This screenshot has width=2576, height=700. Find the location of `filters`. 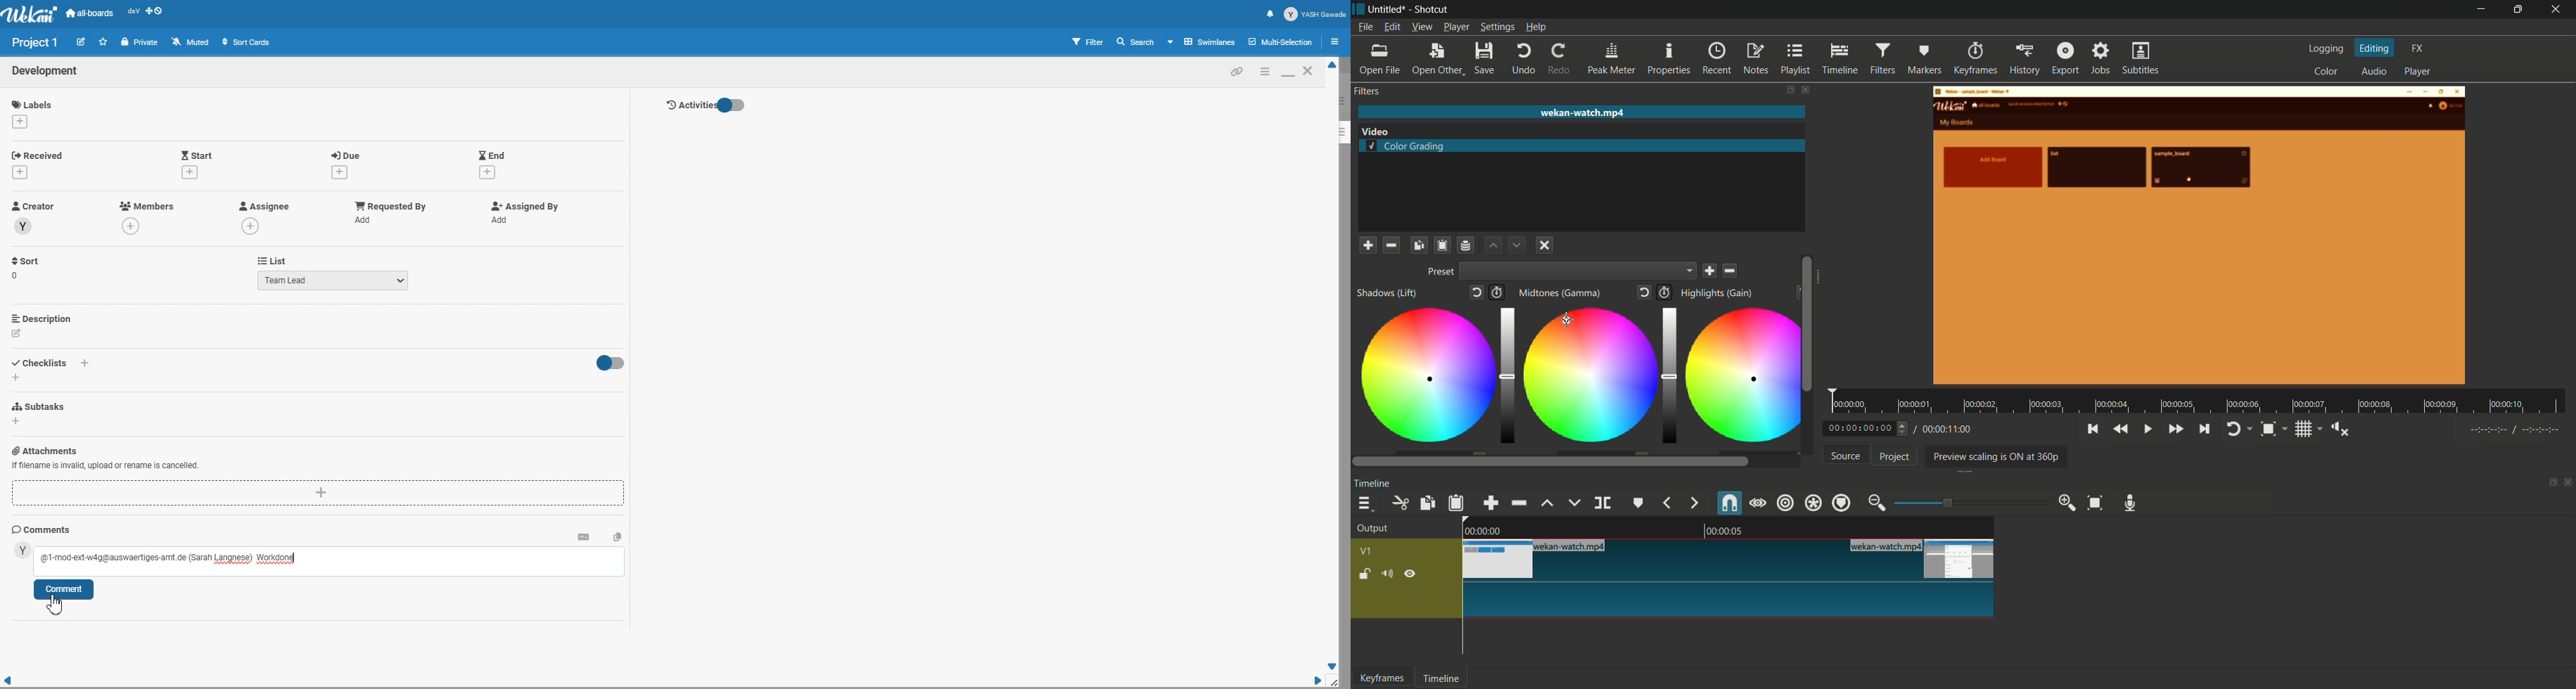

filters is located at coordinates (1367, 91).